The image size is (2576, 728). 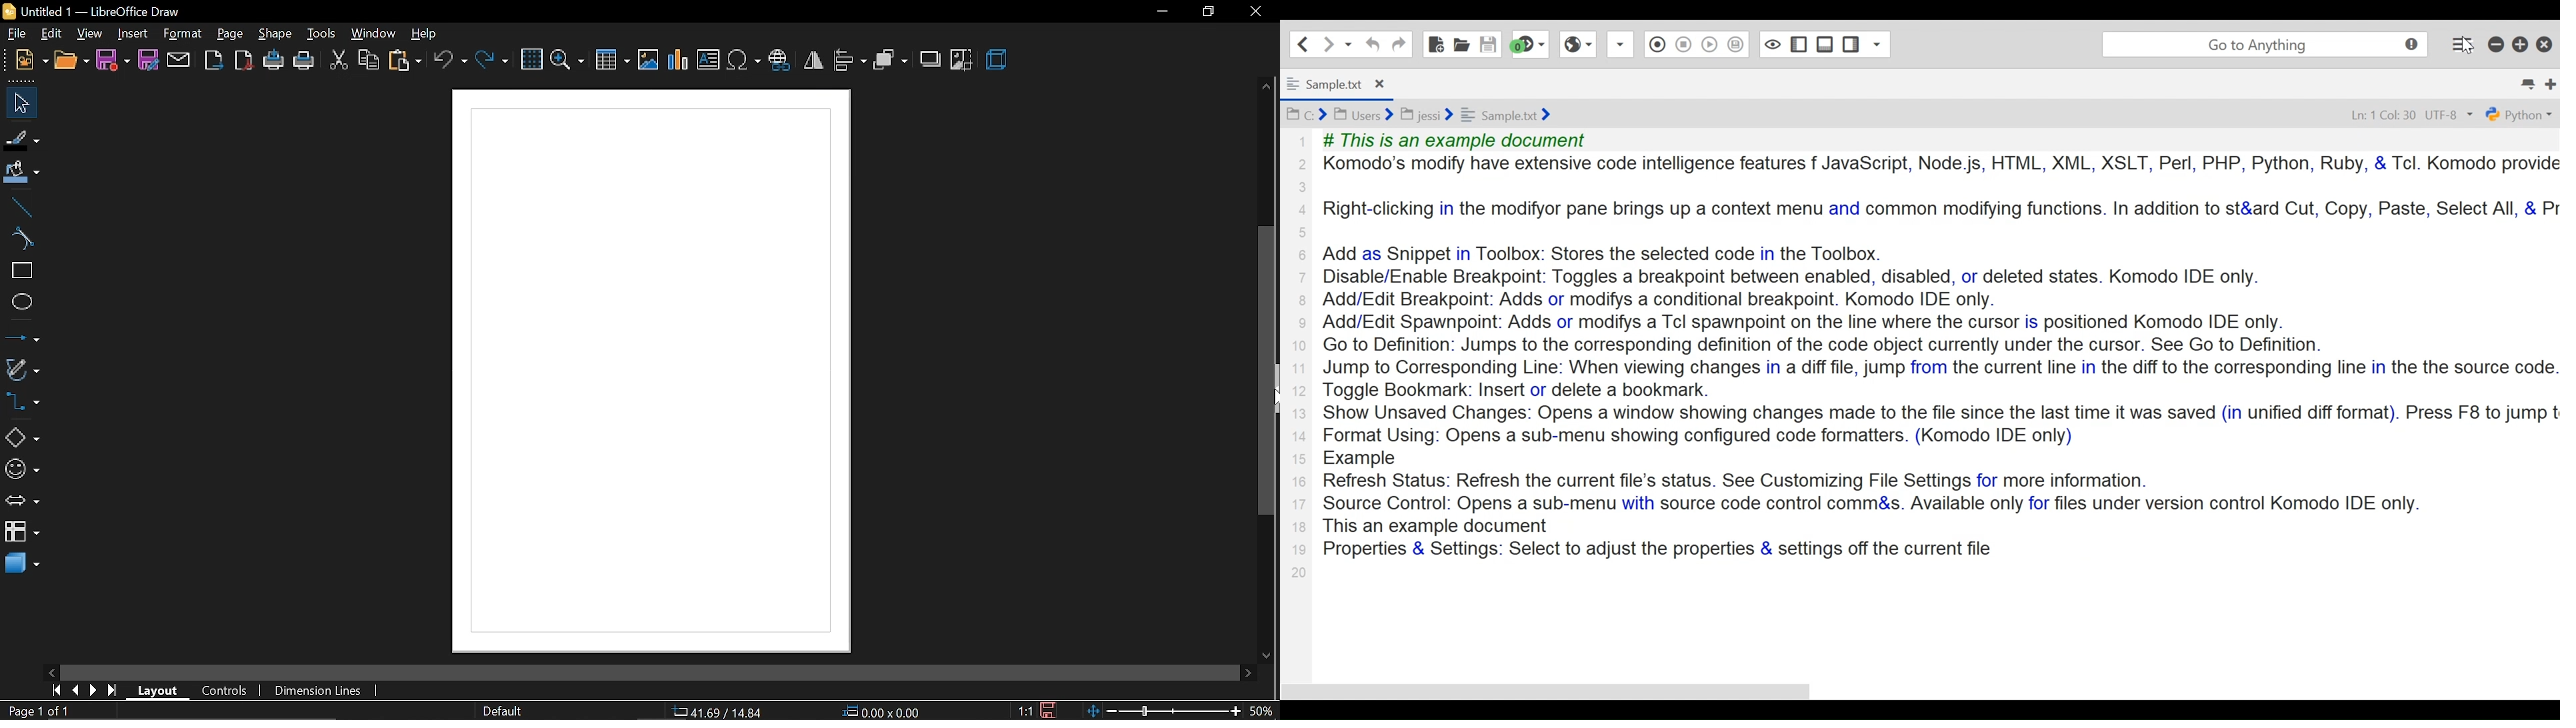 What do you see at coordinates (1327, 43) in the screenshot?
I see `Go forward one location` at bounding box center [1327, 43].